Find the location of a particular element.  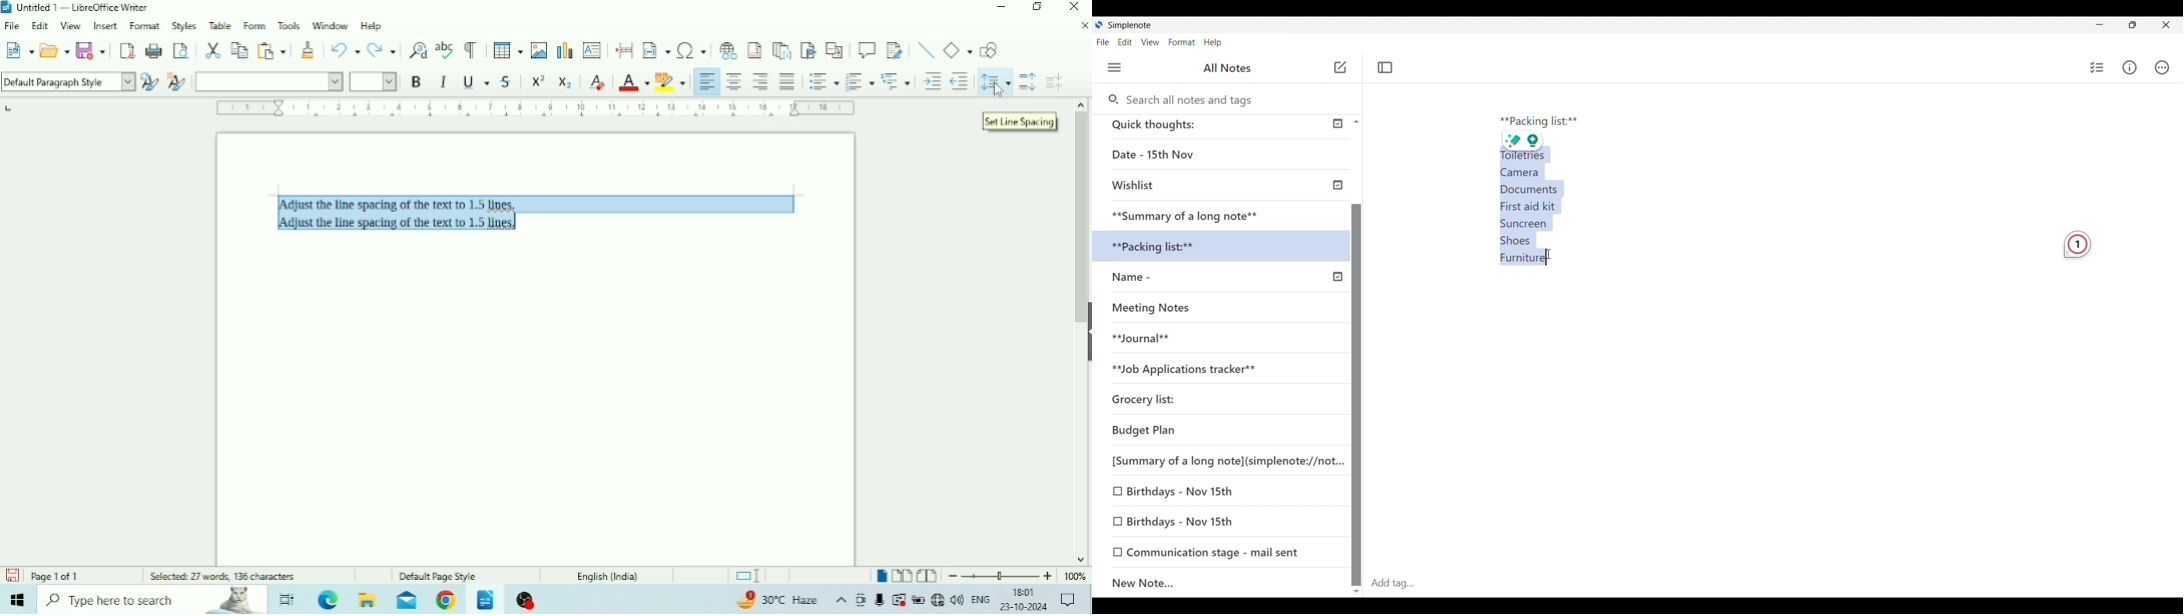

Restore Down is located at coordinates (1037, 7).